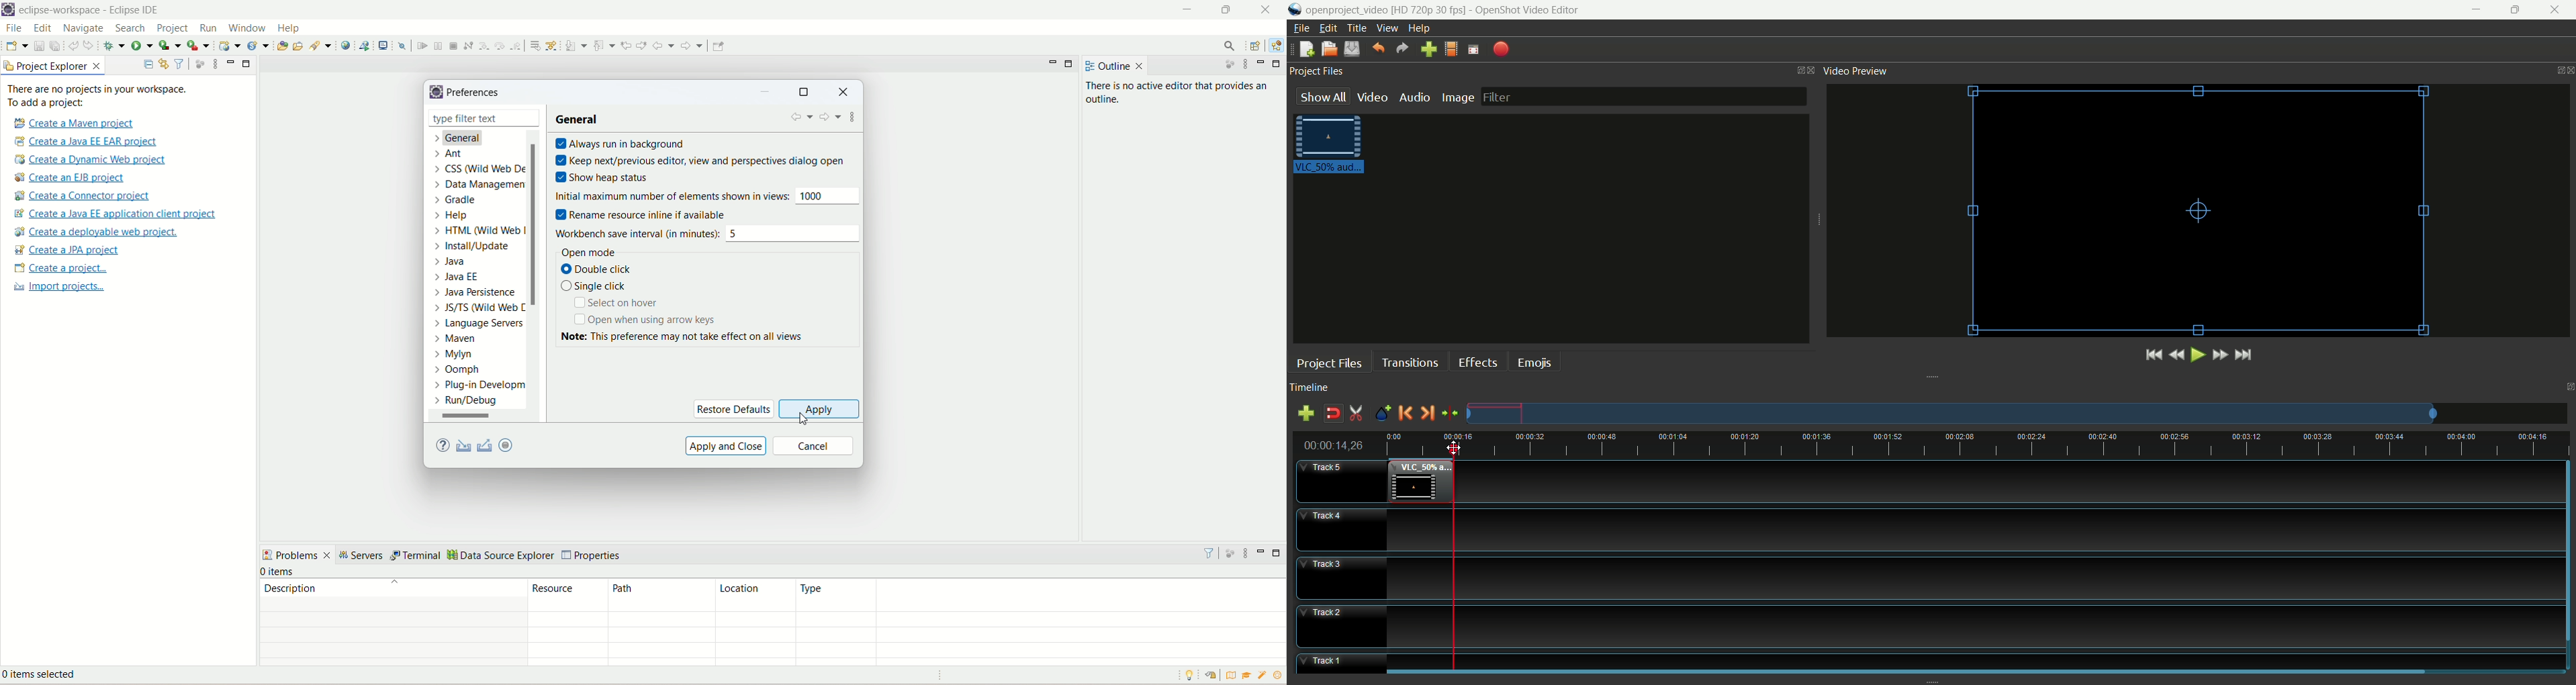 The width and height of the screenshot is (2576, 700). What do you see at coordinates (641, 44) in the screenshot?
I see `next edit location` at bounding box center [641, 44].